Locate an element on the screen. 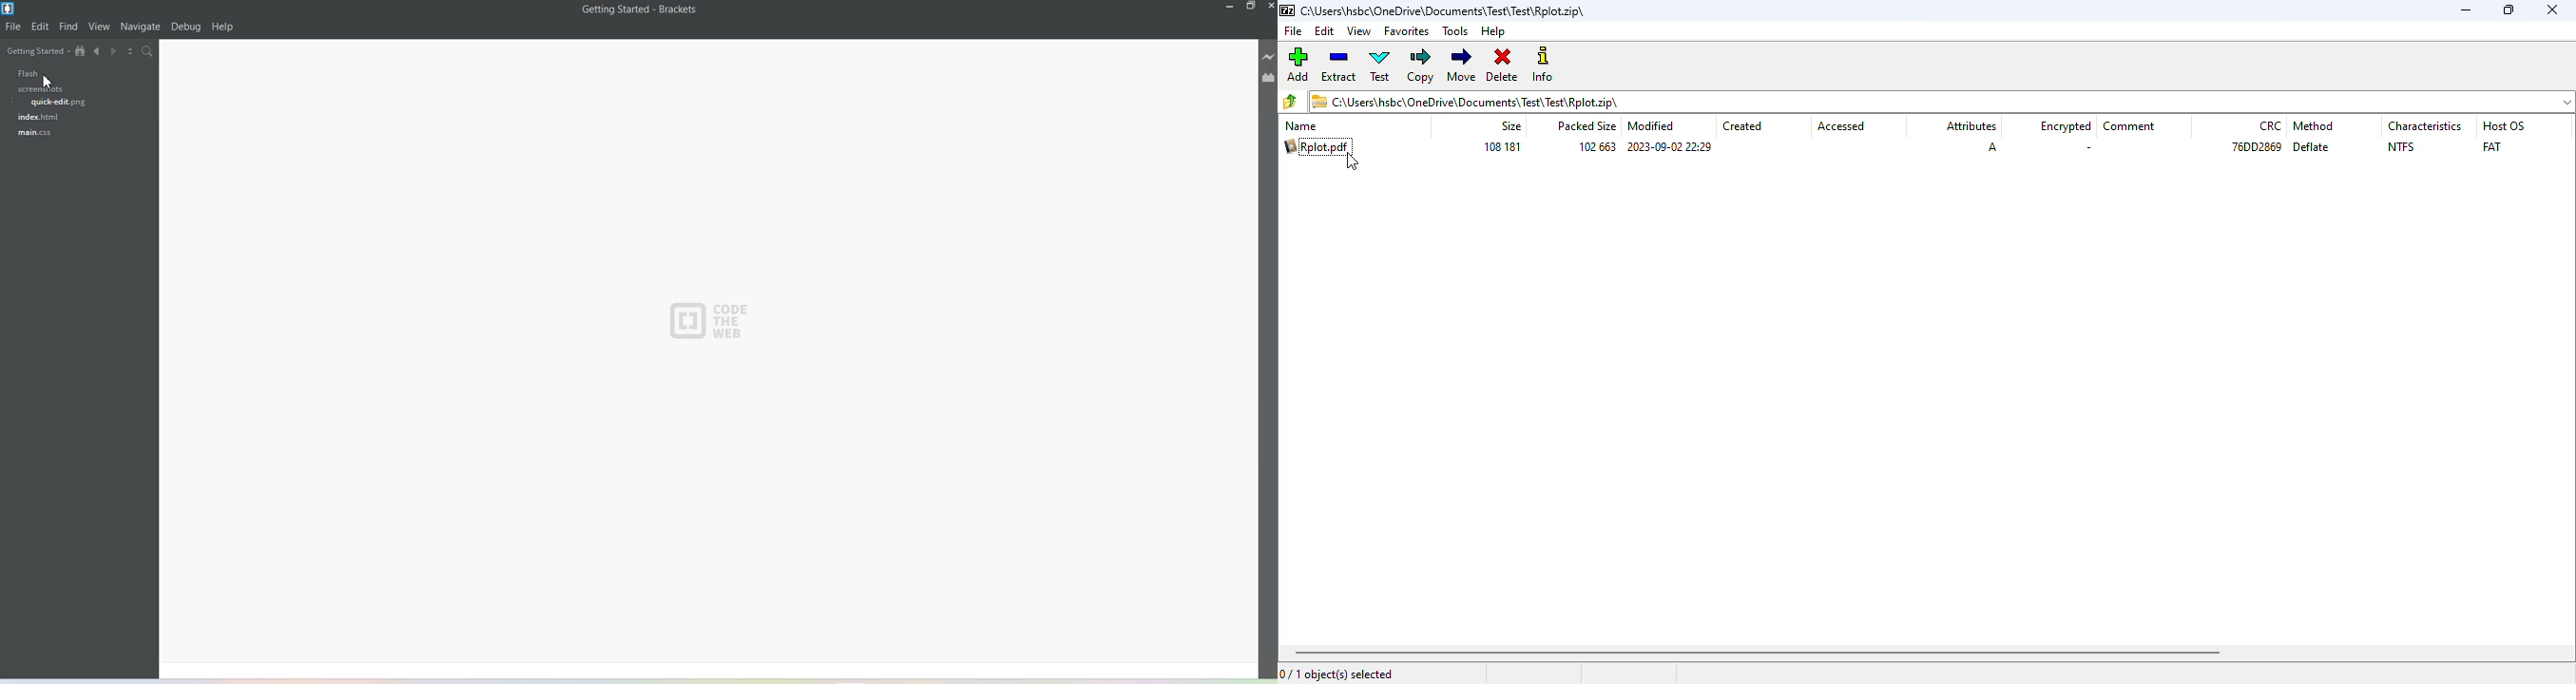  Navigate Backwards is located at coordinates (98, 53).